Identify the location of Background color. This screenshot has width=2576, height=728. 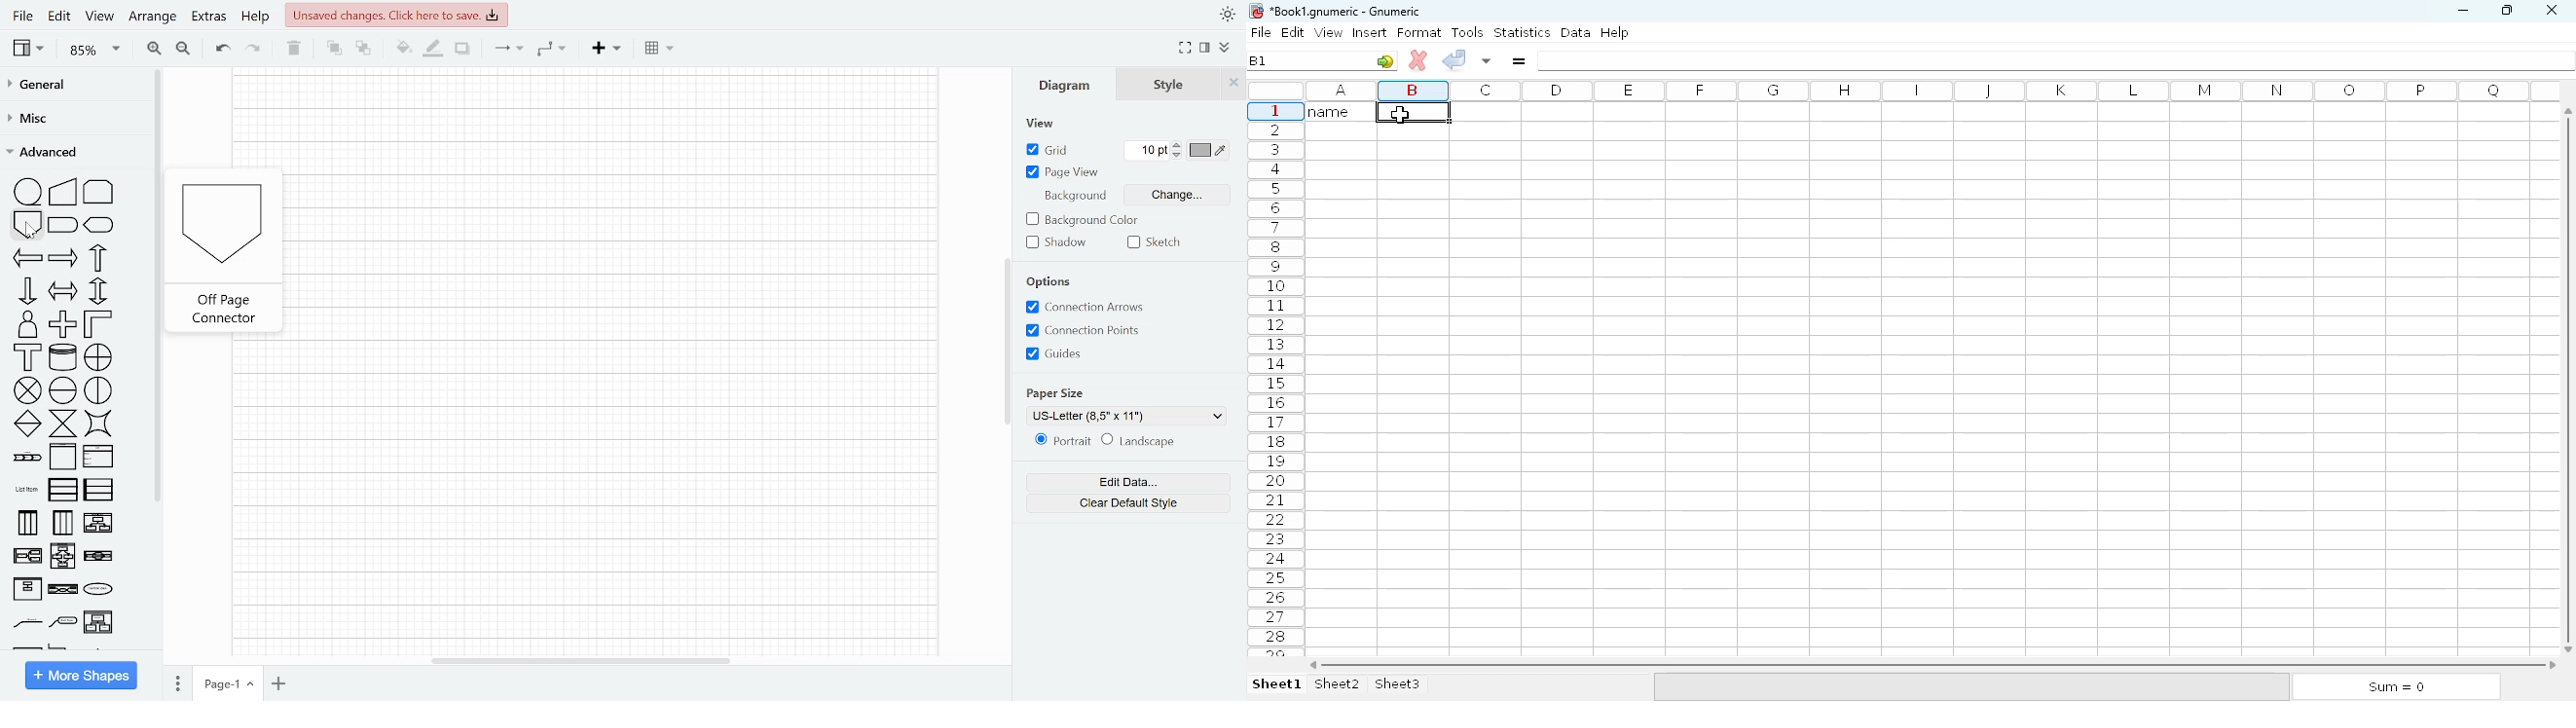
(1085, 220).